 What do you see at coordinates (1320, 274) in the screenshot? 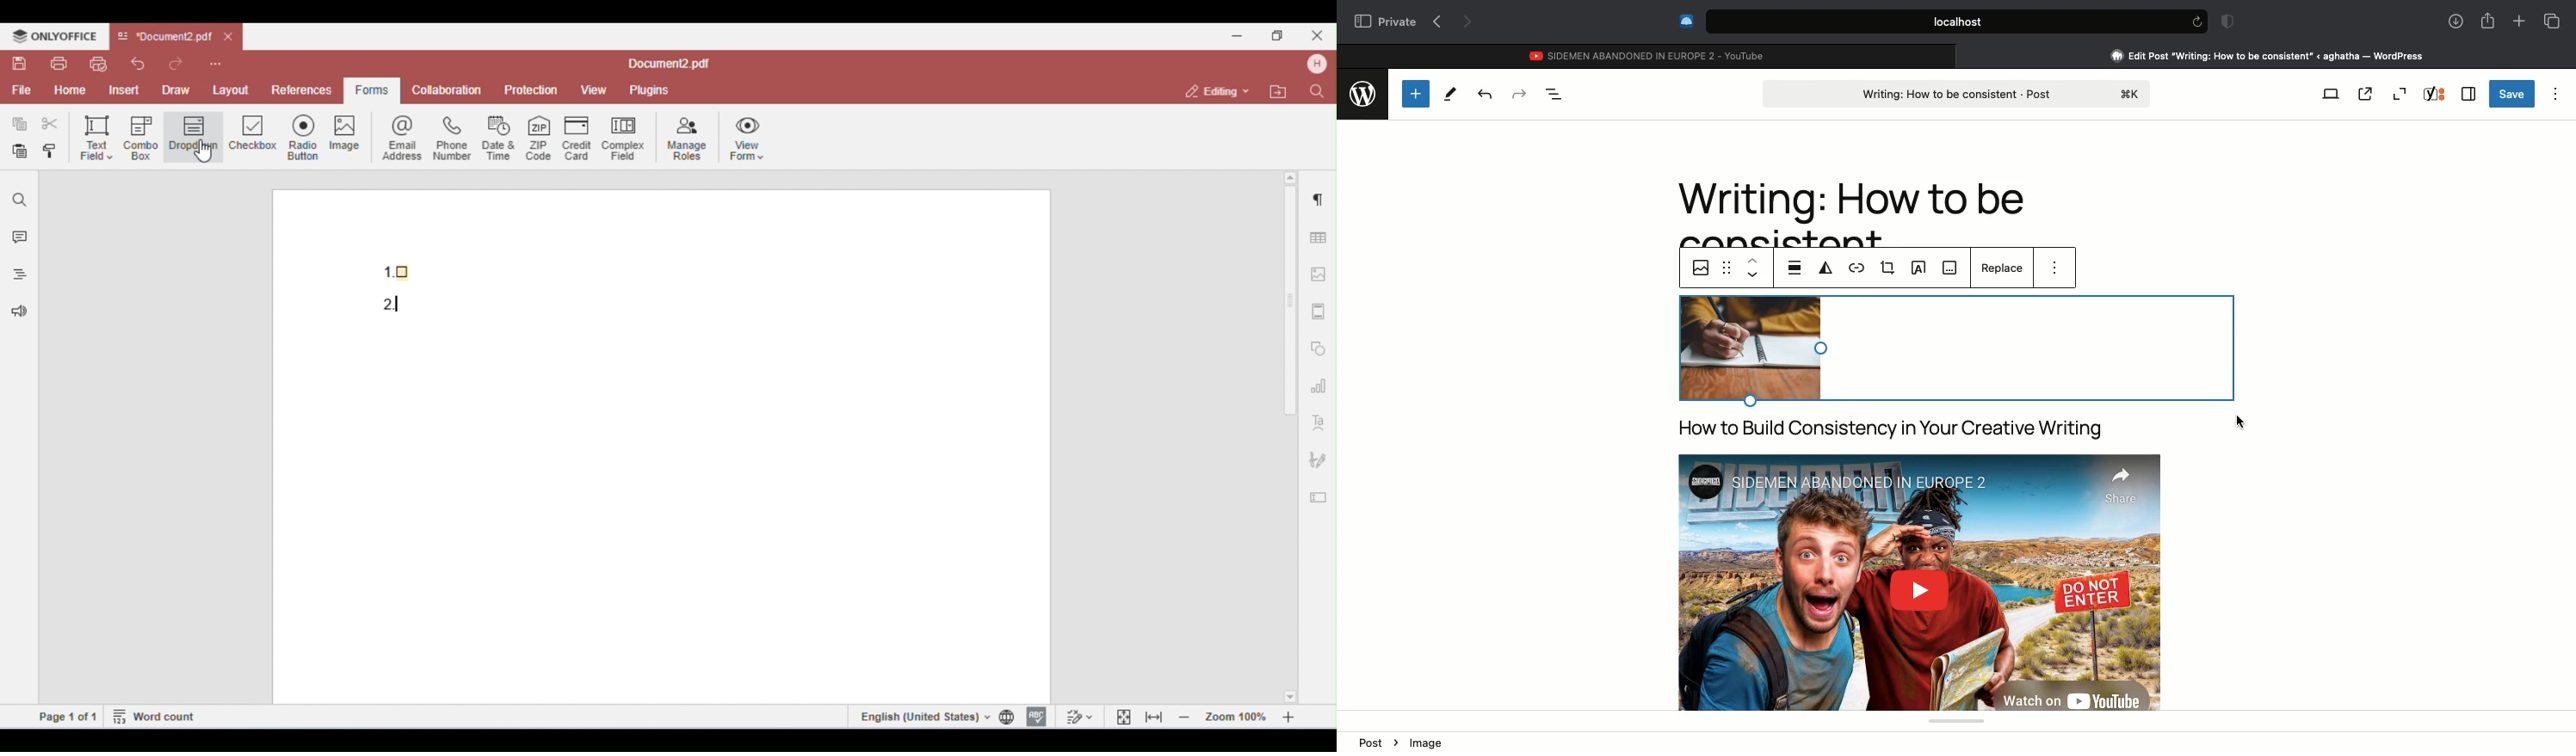
I see `image settings` at bounding box center [1320, 274].